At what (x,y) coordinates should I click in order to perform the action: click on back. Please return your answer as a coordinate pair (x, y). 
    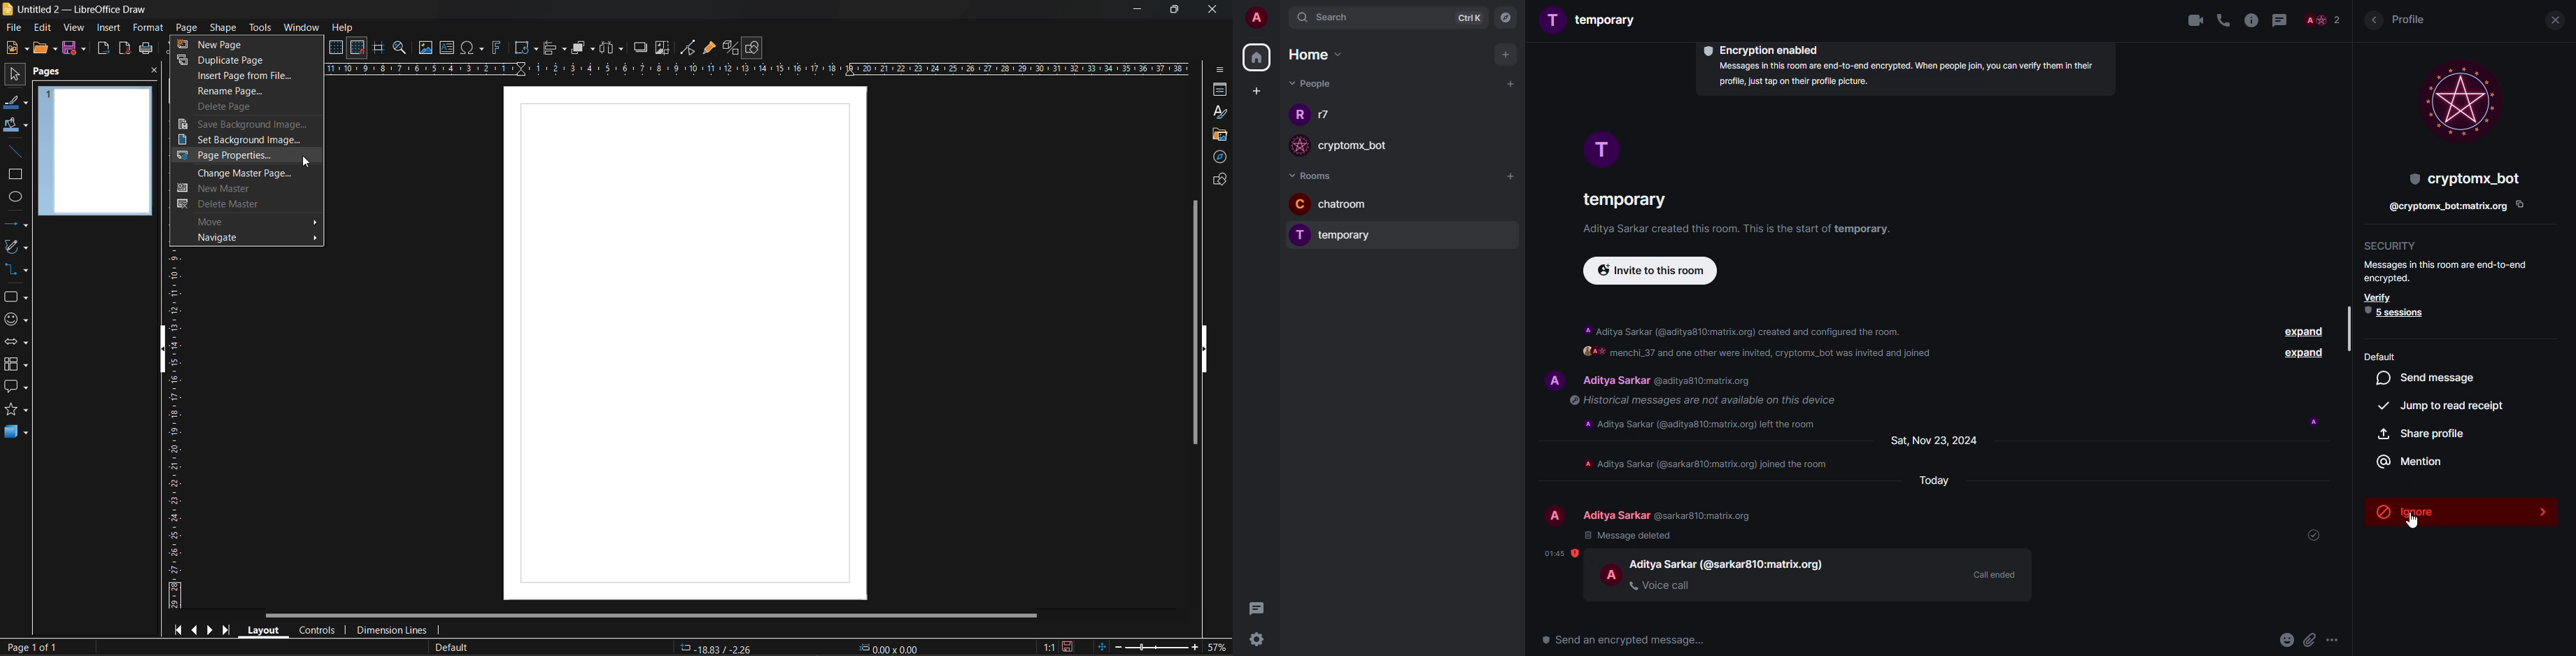
    Looking at the image, I should click on (2373, 20).